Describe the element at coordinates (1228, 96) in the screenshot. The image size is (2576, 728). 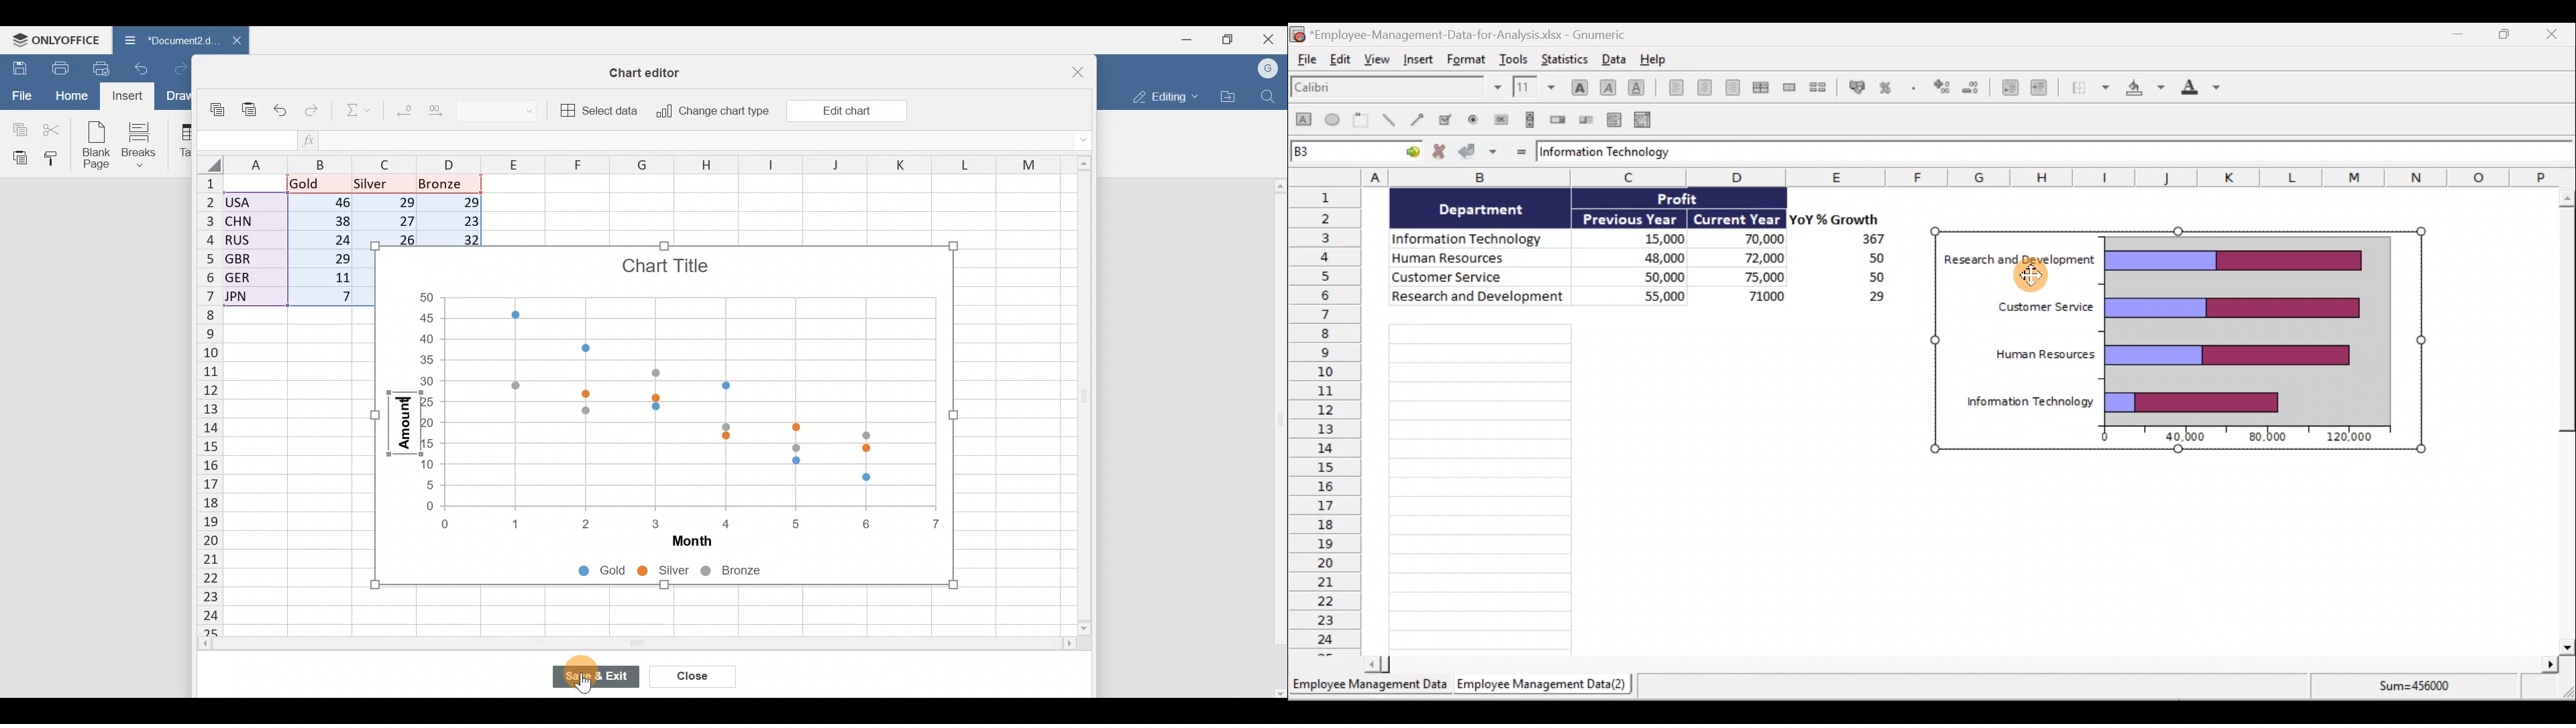
I see `Open file location` at that location.